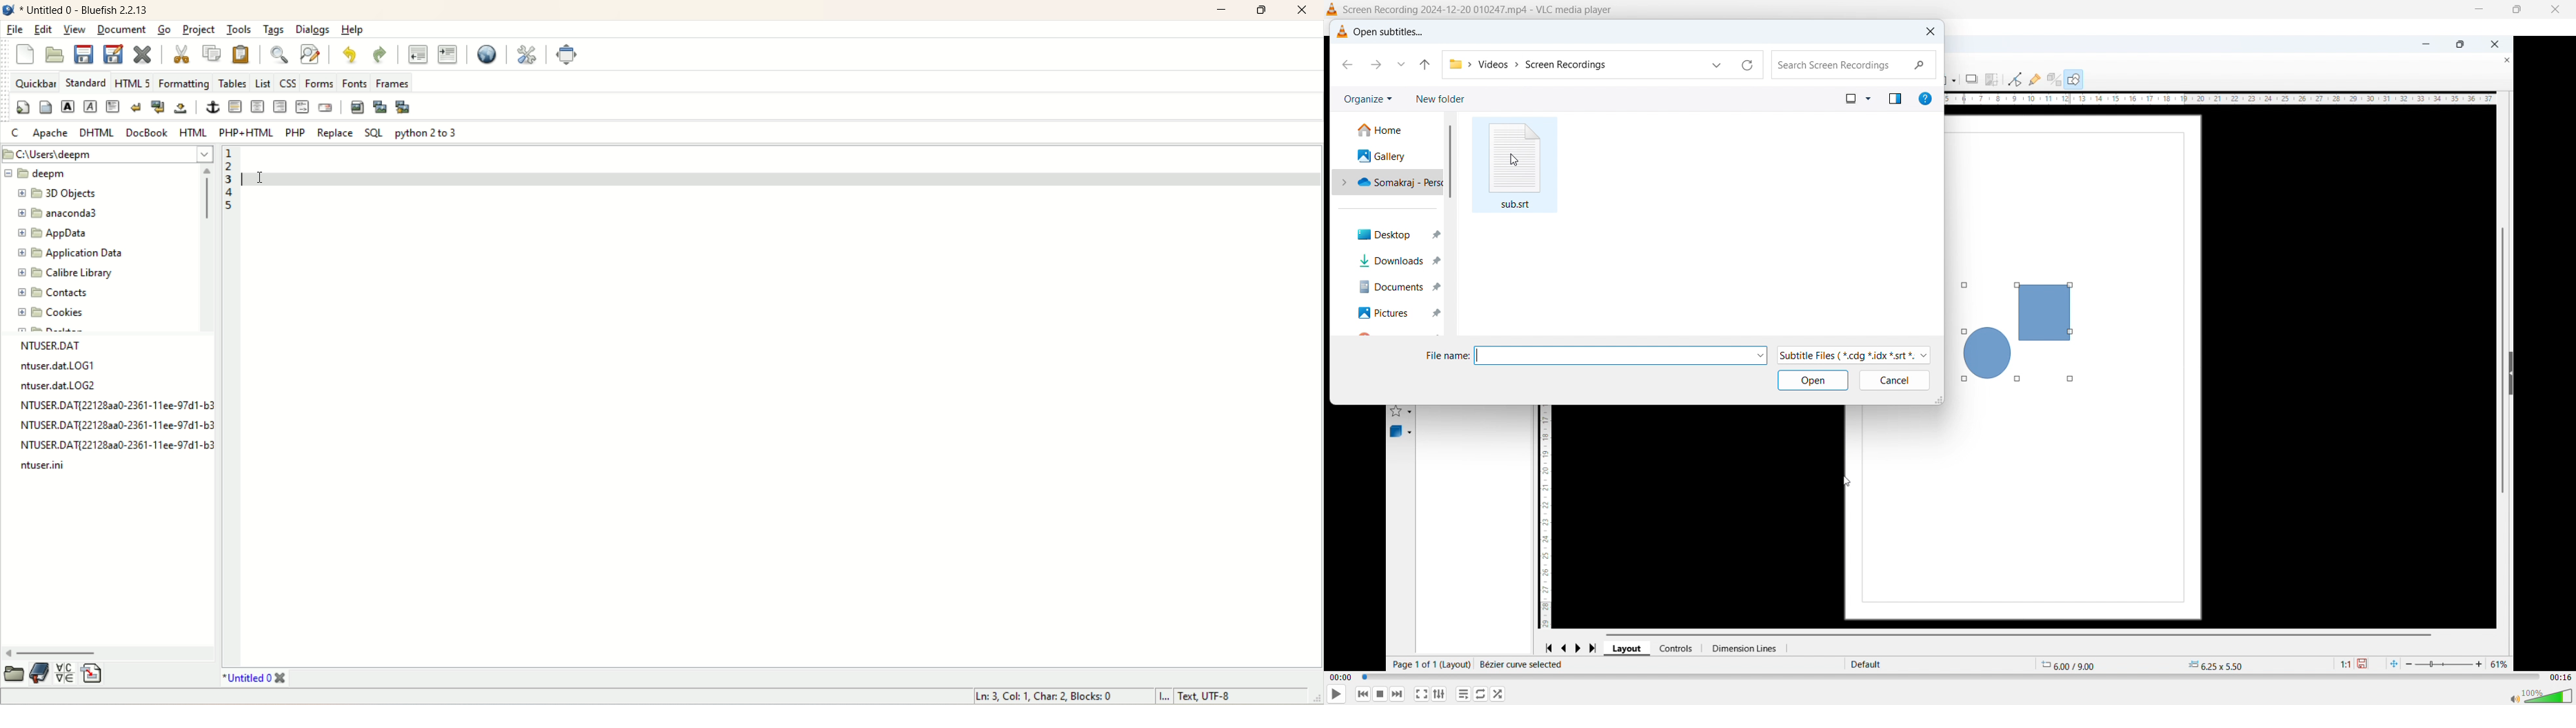  What do you see at coordinates (54, 465) in the screenshot?
I see `file name` at bounding box center [54, 465].